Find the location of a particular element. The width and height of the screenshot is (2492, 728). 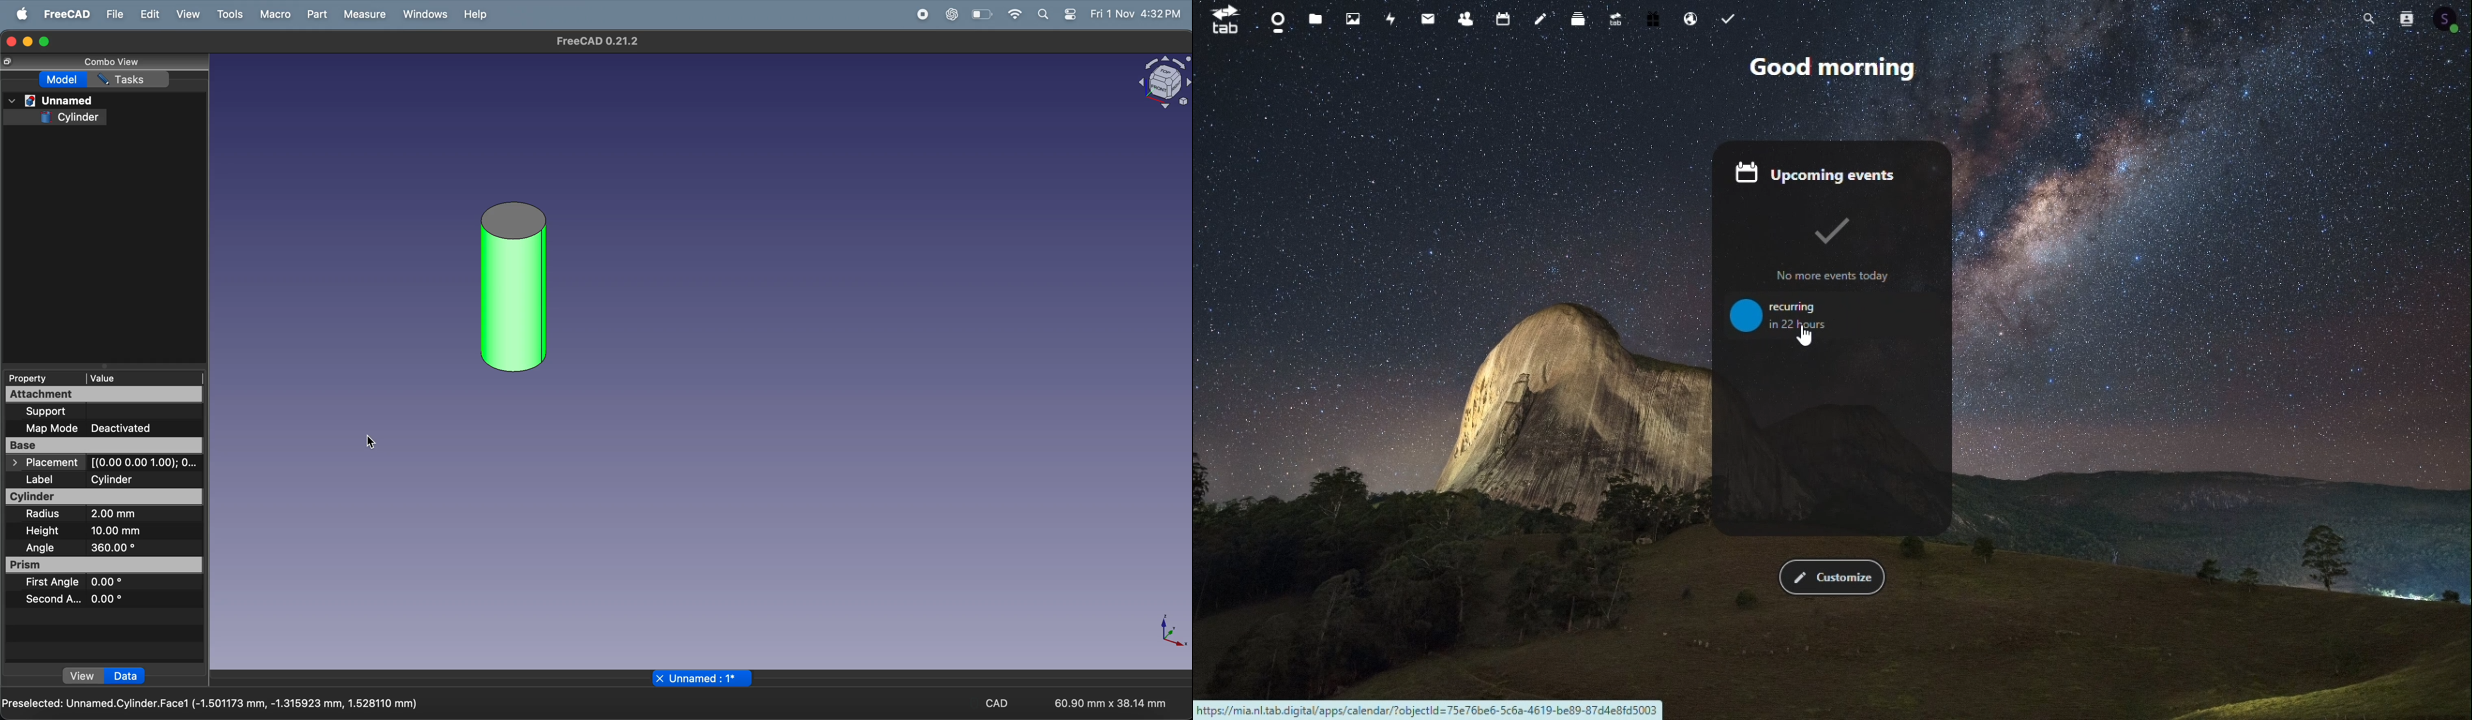

apple widgets is located at coordinates (1057, 15).